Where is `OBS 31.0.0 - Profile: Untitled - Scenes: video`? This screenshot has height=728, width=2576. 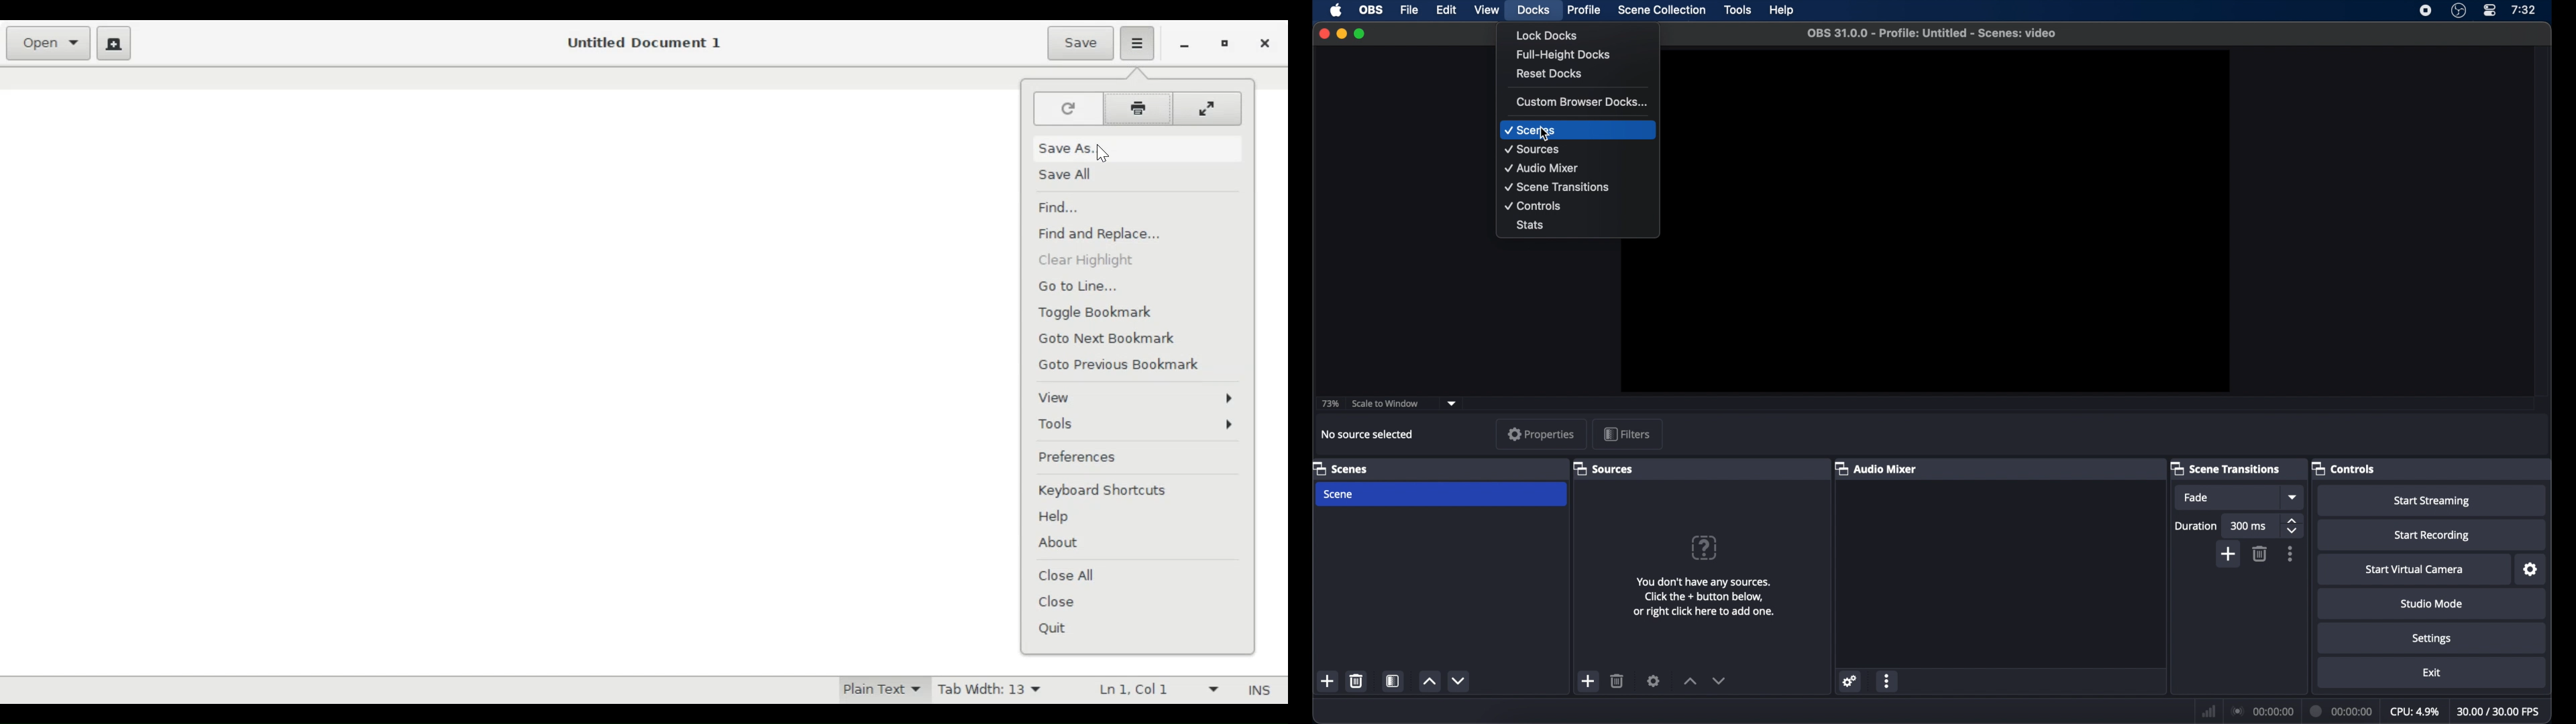
OBS 31.0.0 - Profile: Untitled - Scenes: video is located at coordinates (1931, 33).